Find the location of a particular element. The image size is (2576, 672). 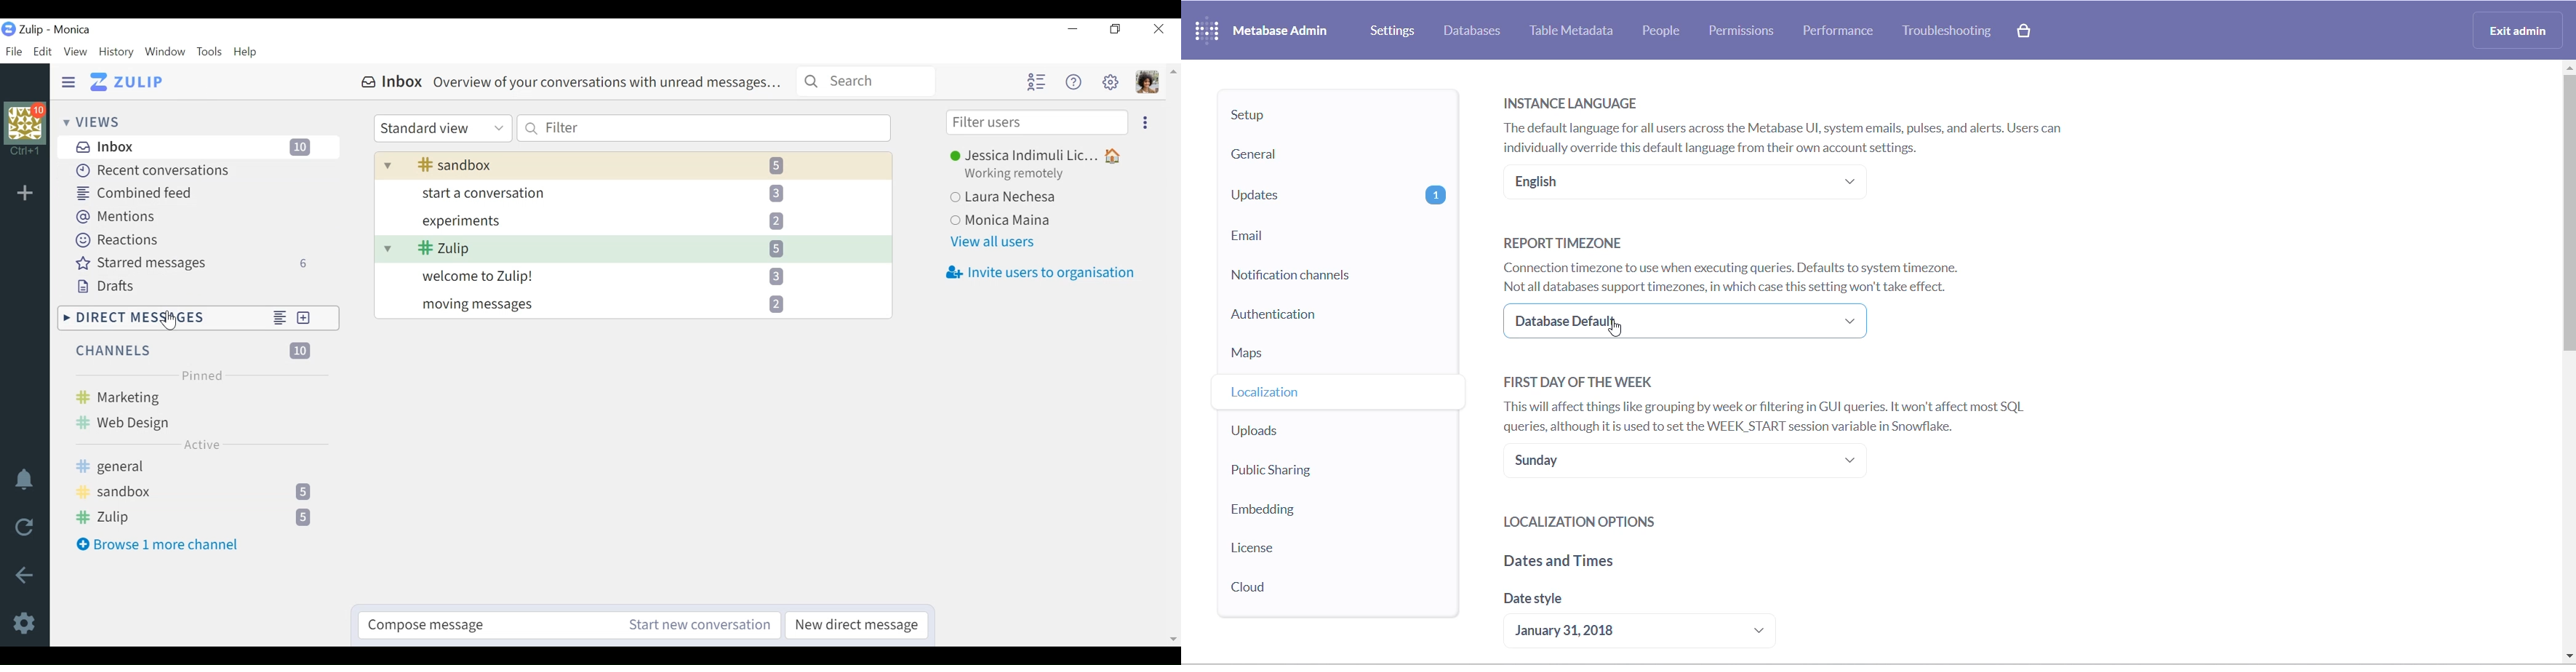

Channel is located at coordinates (200, 410).